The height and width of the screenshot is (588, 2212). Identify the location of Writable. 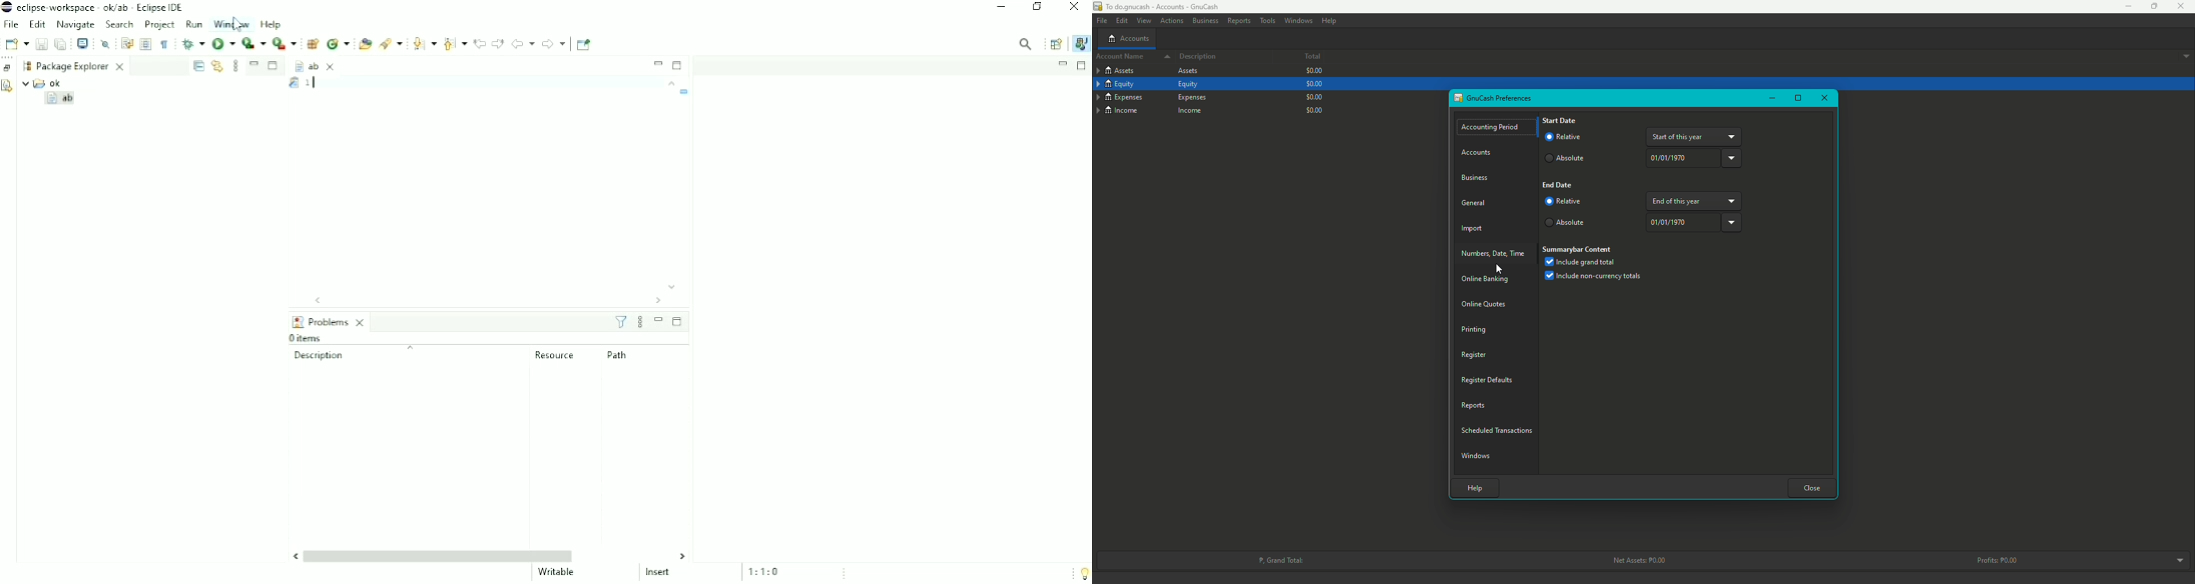
(558, 572).